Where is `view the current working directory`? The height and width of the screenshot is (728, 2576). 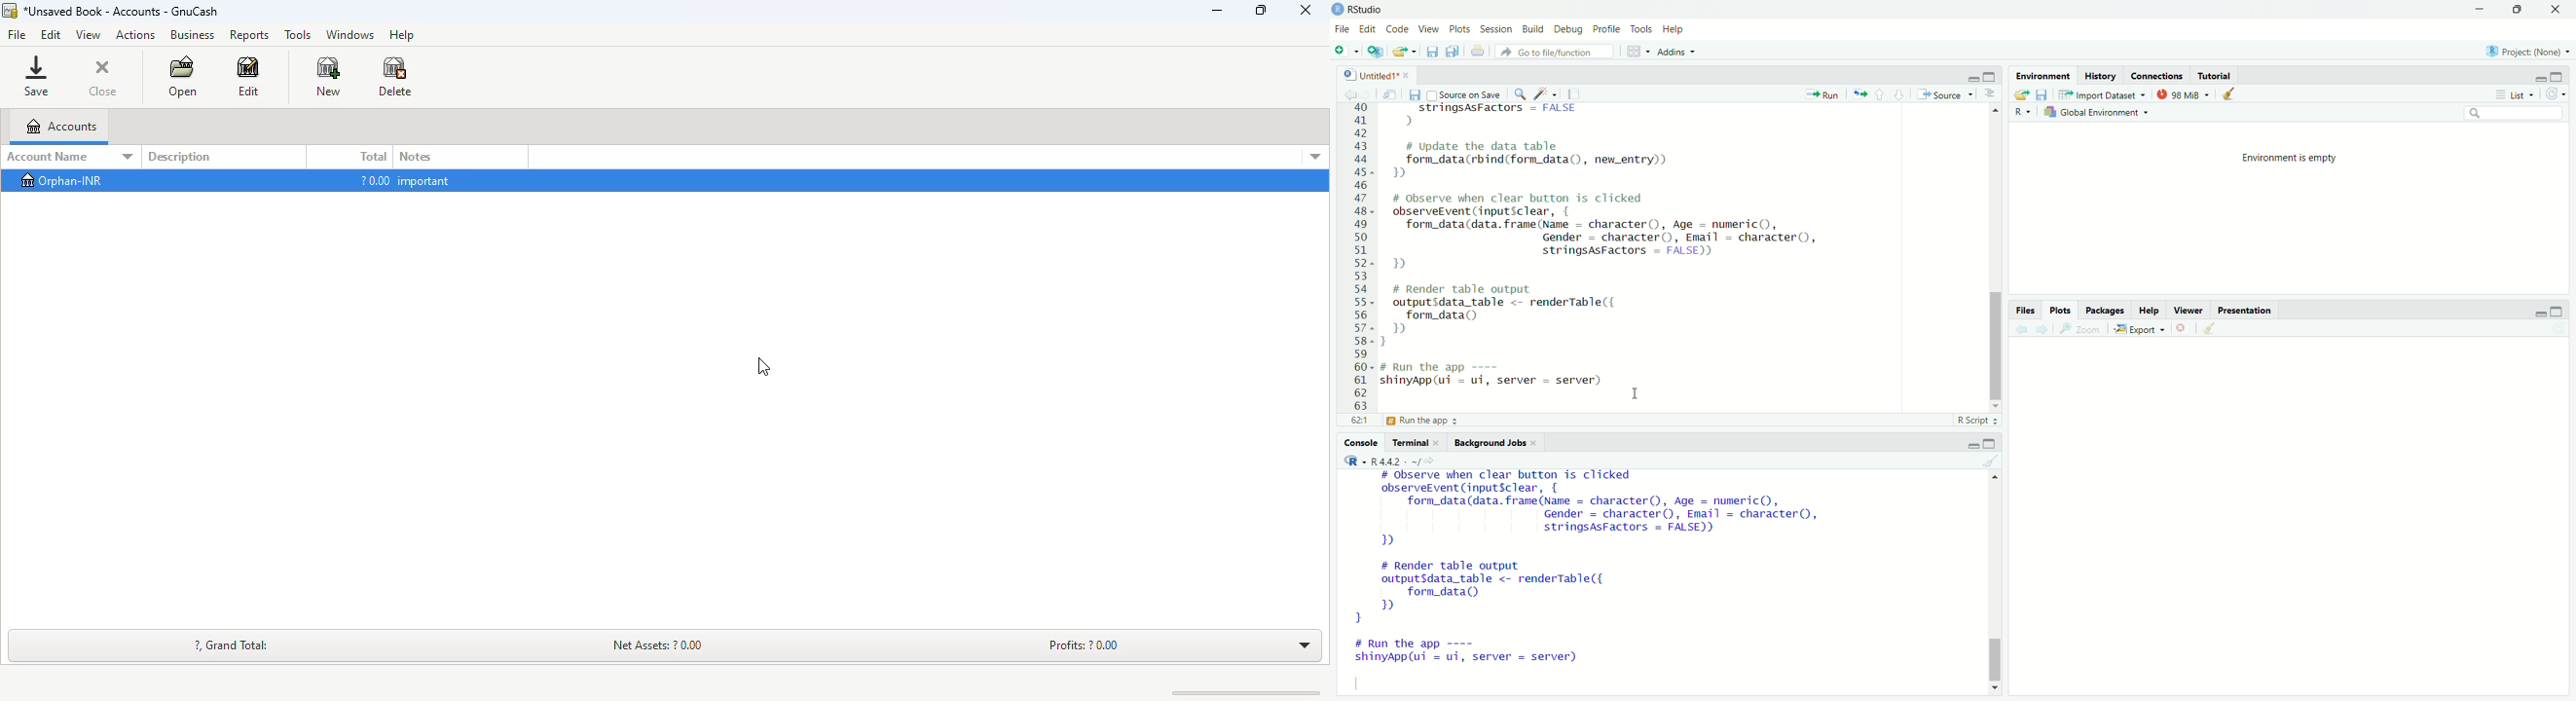 view the current working directory is located at coordinates (1434, 461).